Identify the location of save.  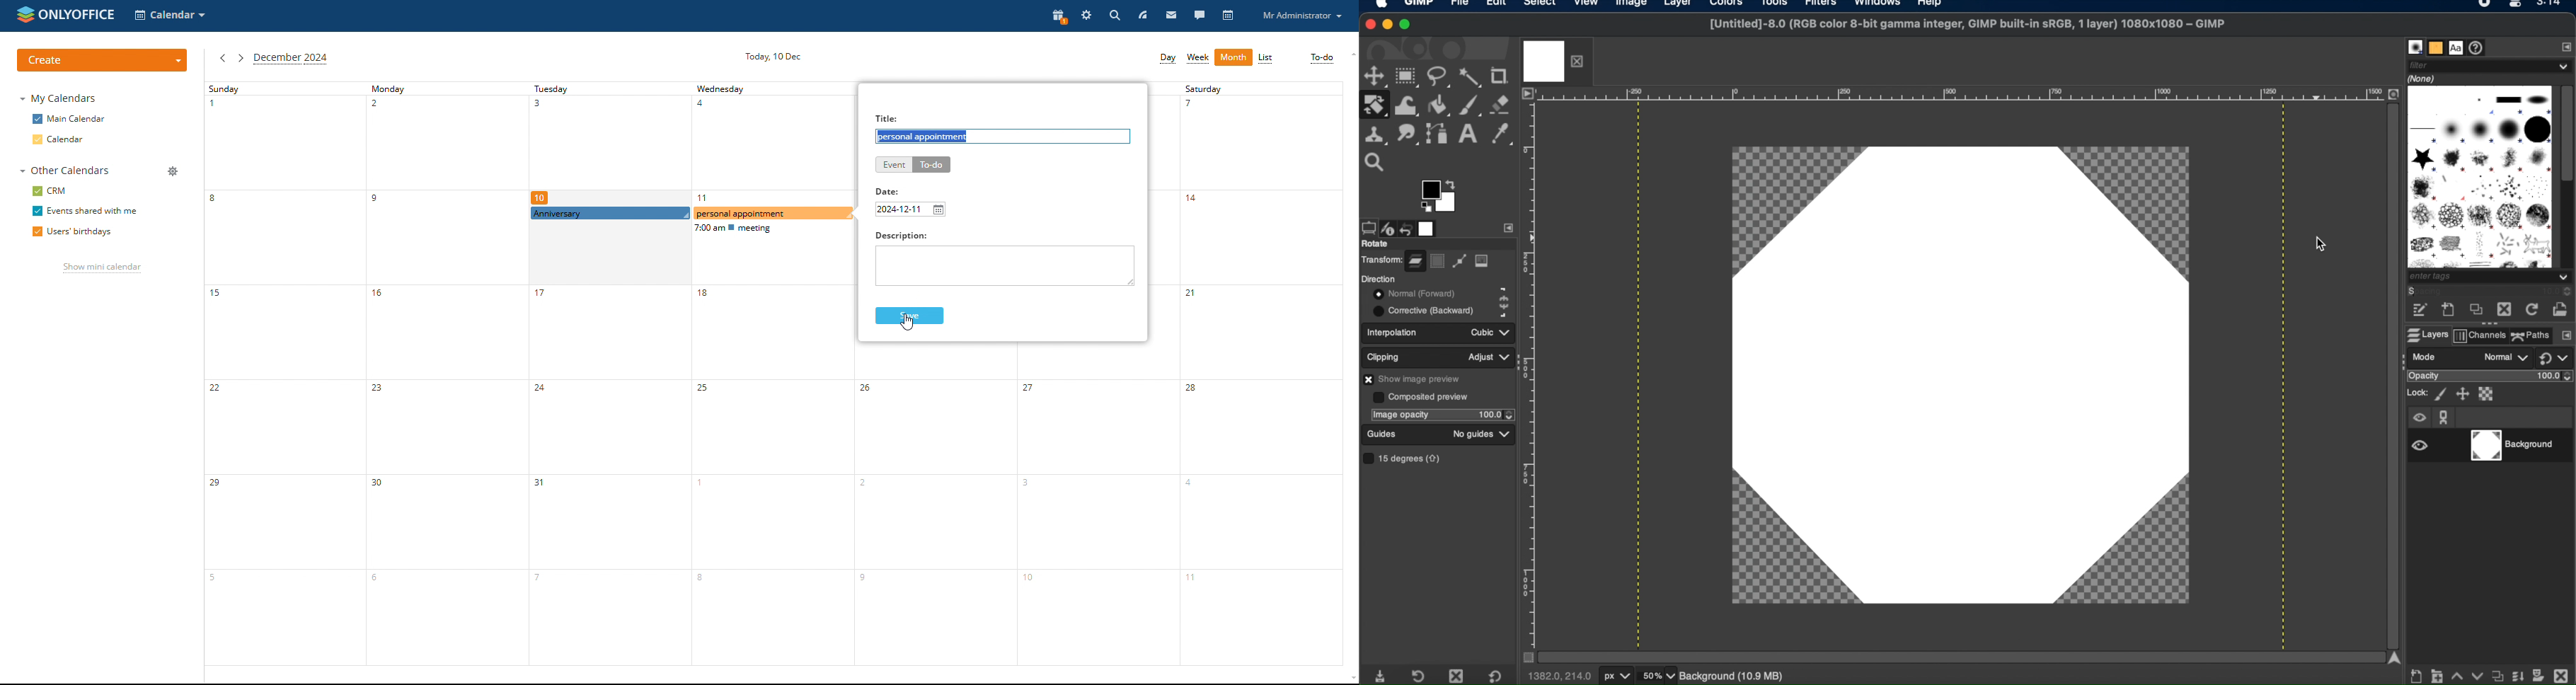
(909, 316).